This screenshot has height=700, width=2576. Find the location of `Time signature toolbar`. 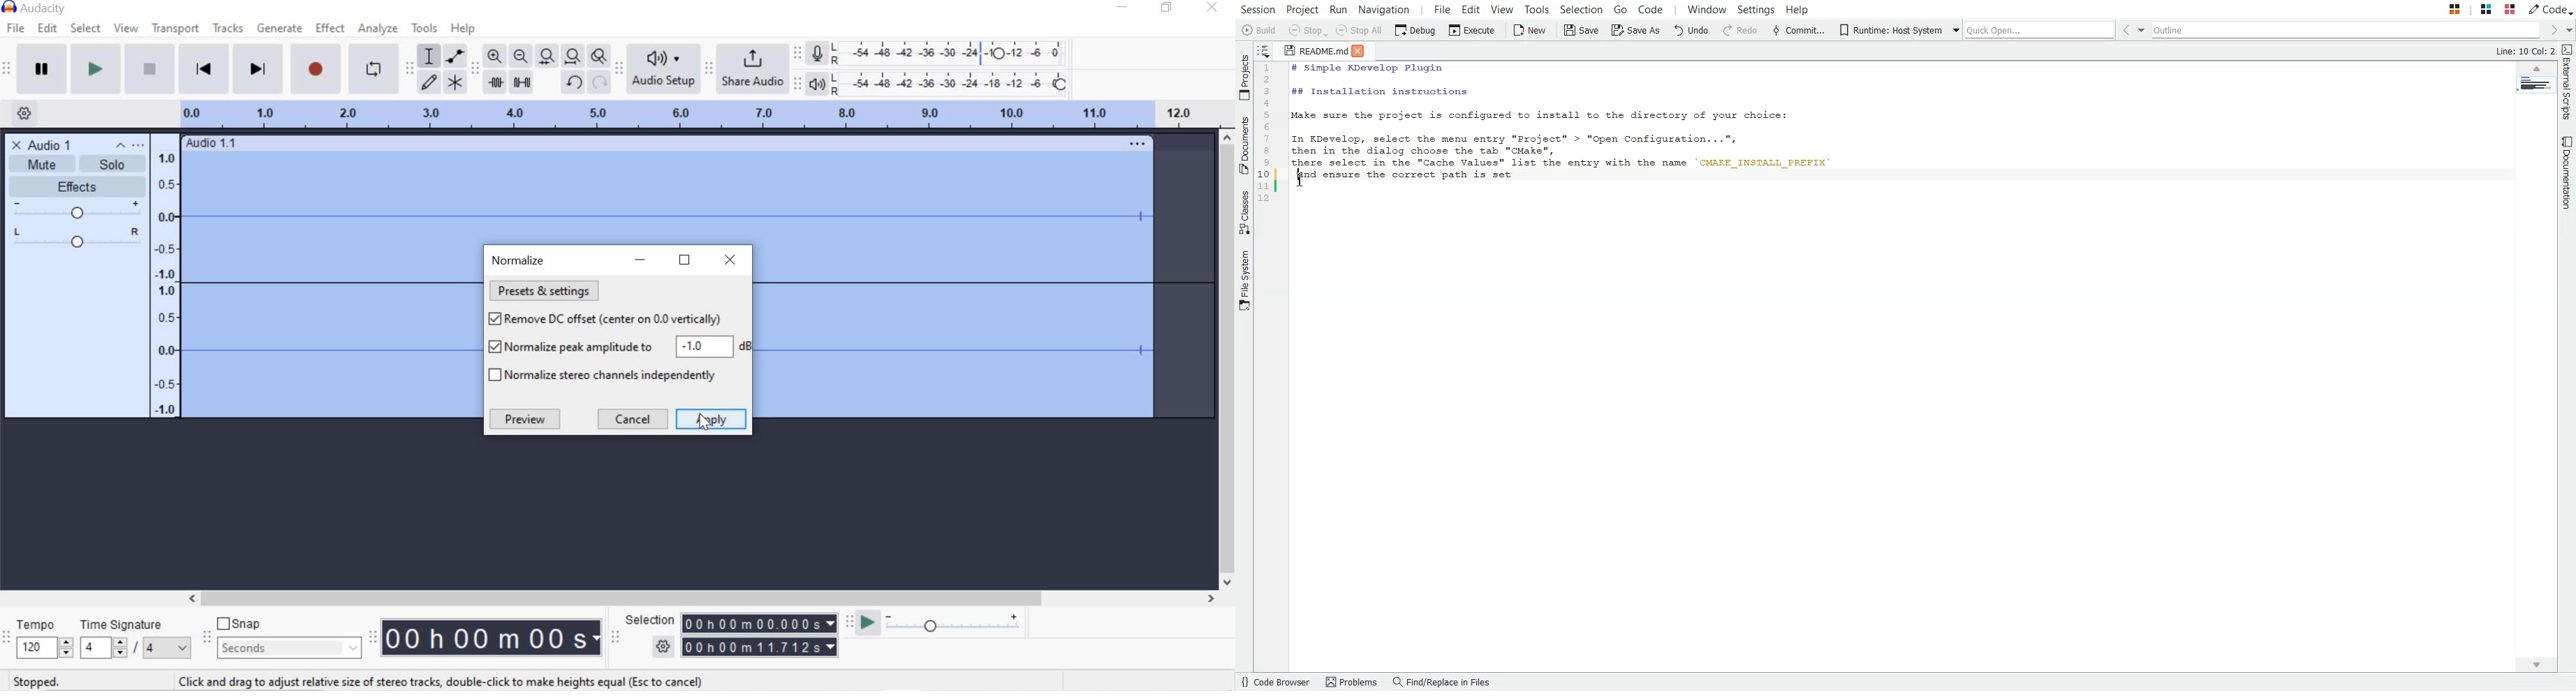

Time signature toolbar is located at coordinates (6, 638).